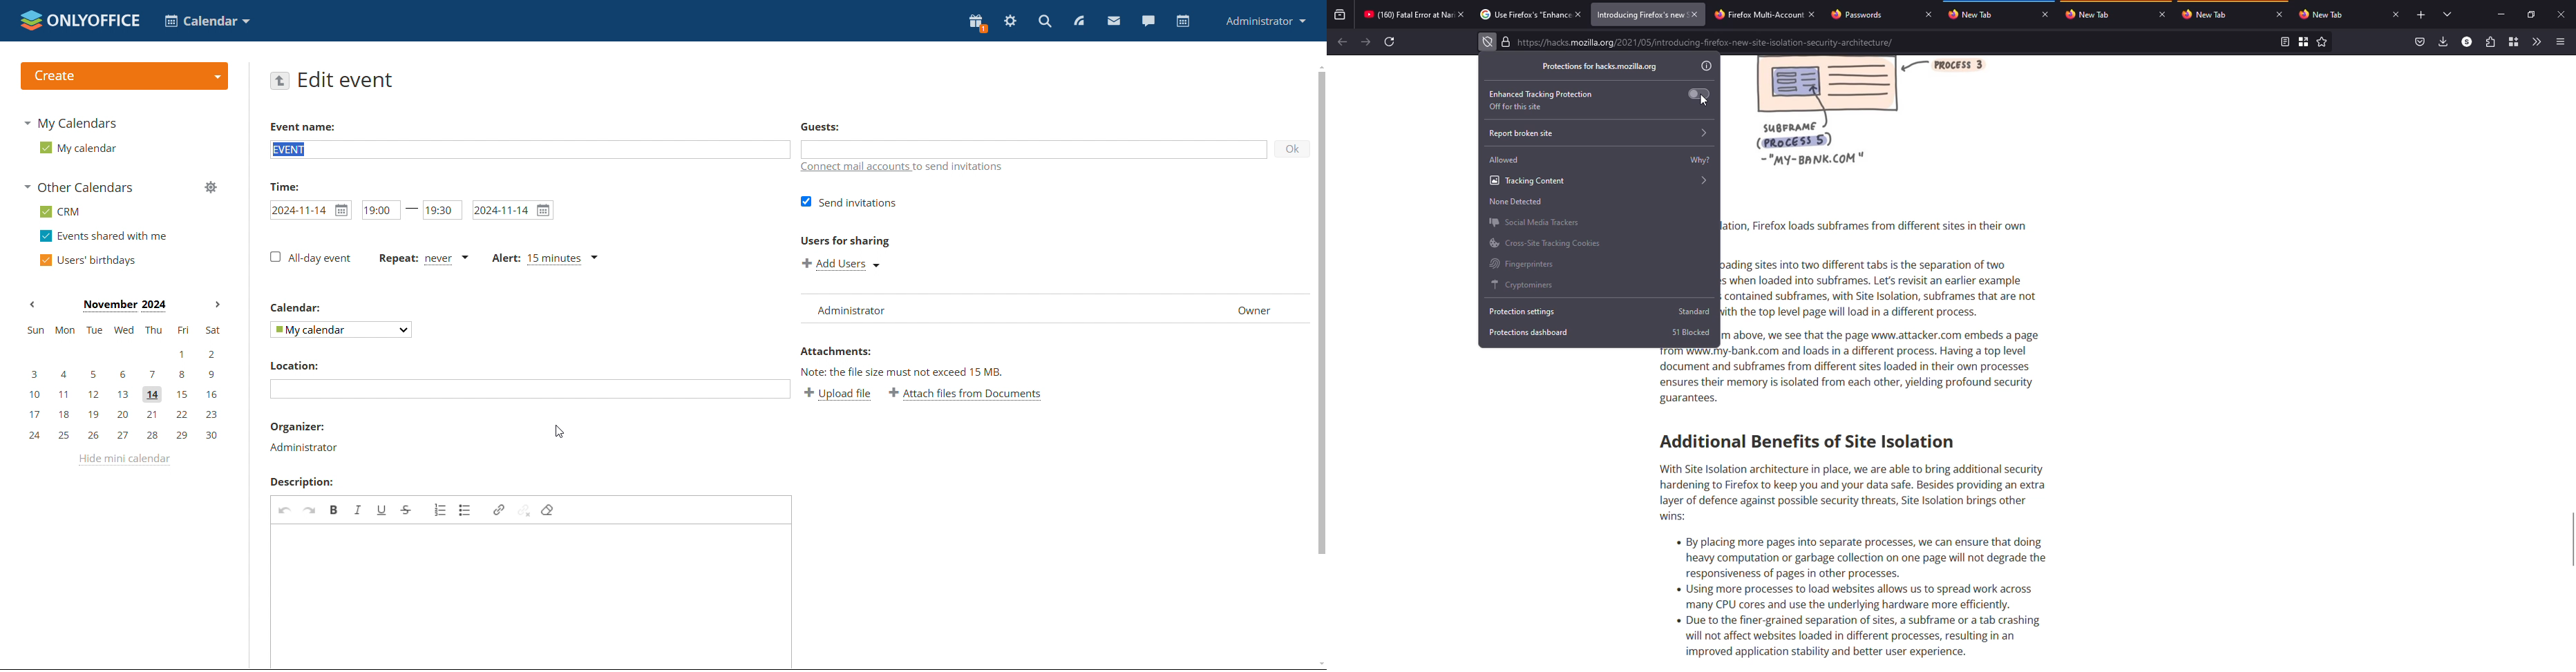 This screenshot has height=672, width=2576. Describe the element at coordinates (1599, 66) in the screenshot. I see `protections for hacks.mozilla.org` at that location.